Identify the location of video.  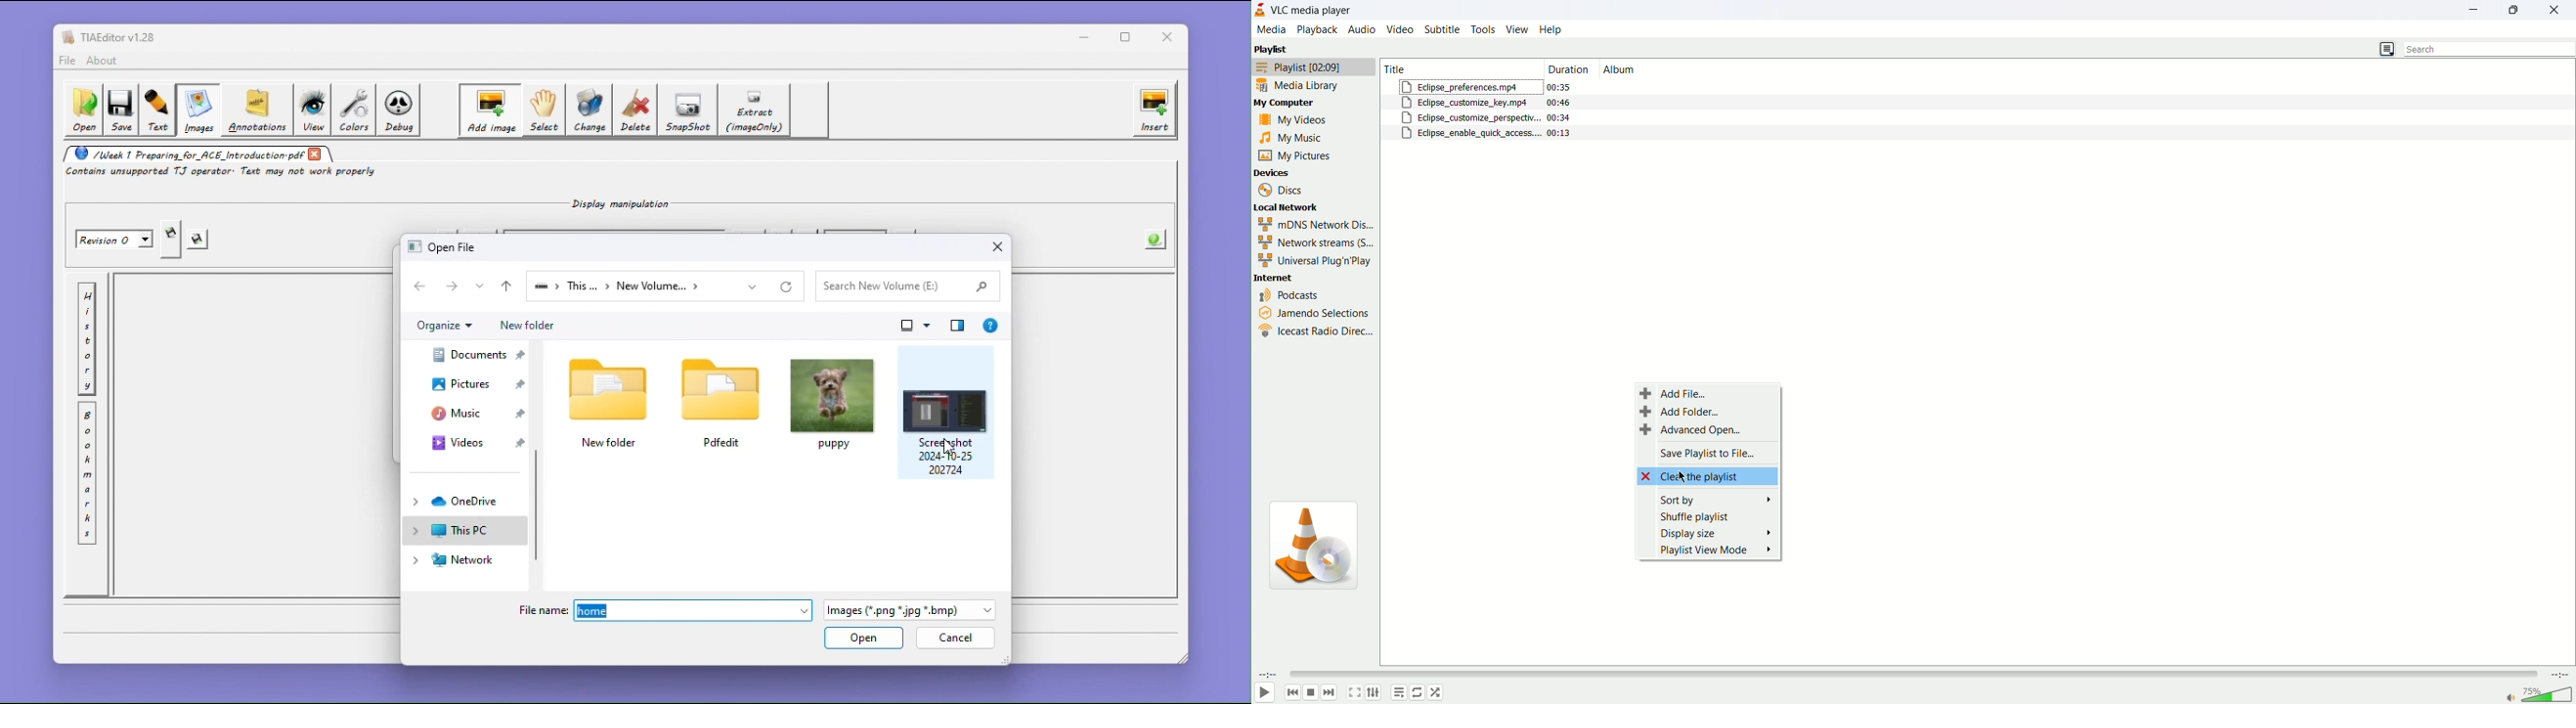
(1402, 30).